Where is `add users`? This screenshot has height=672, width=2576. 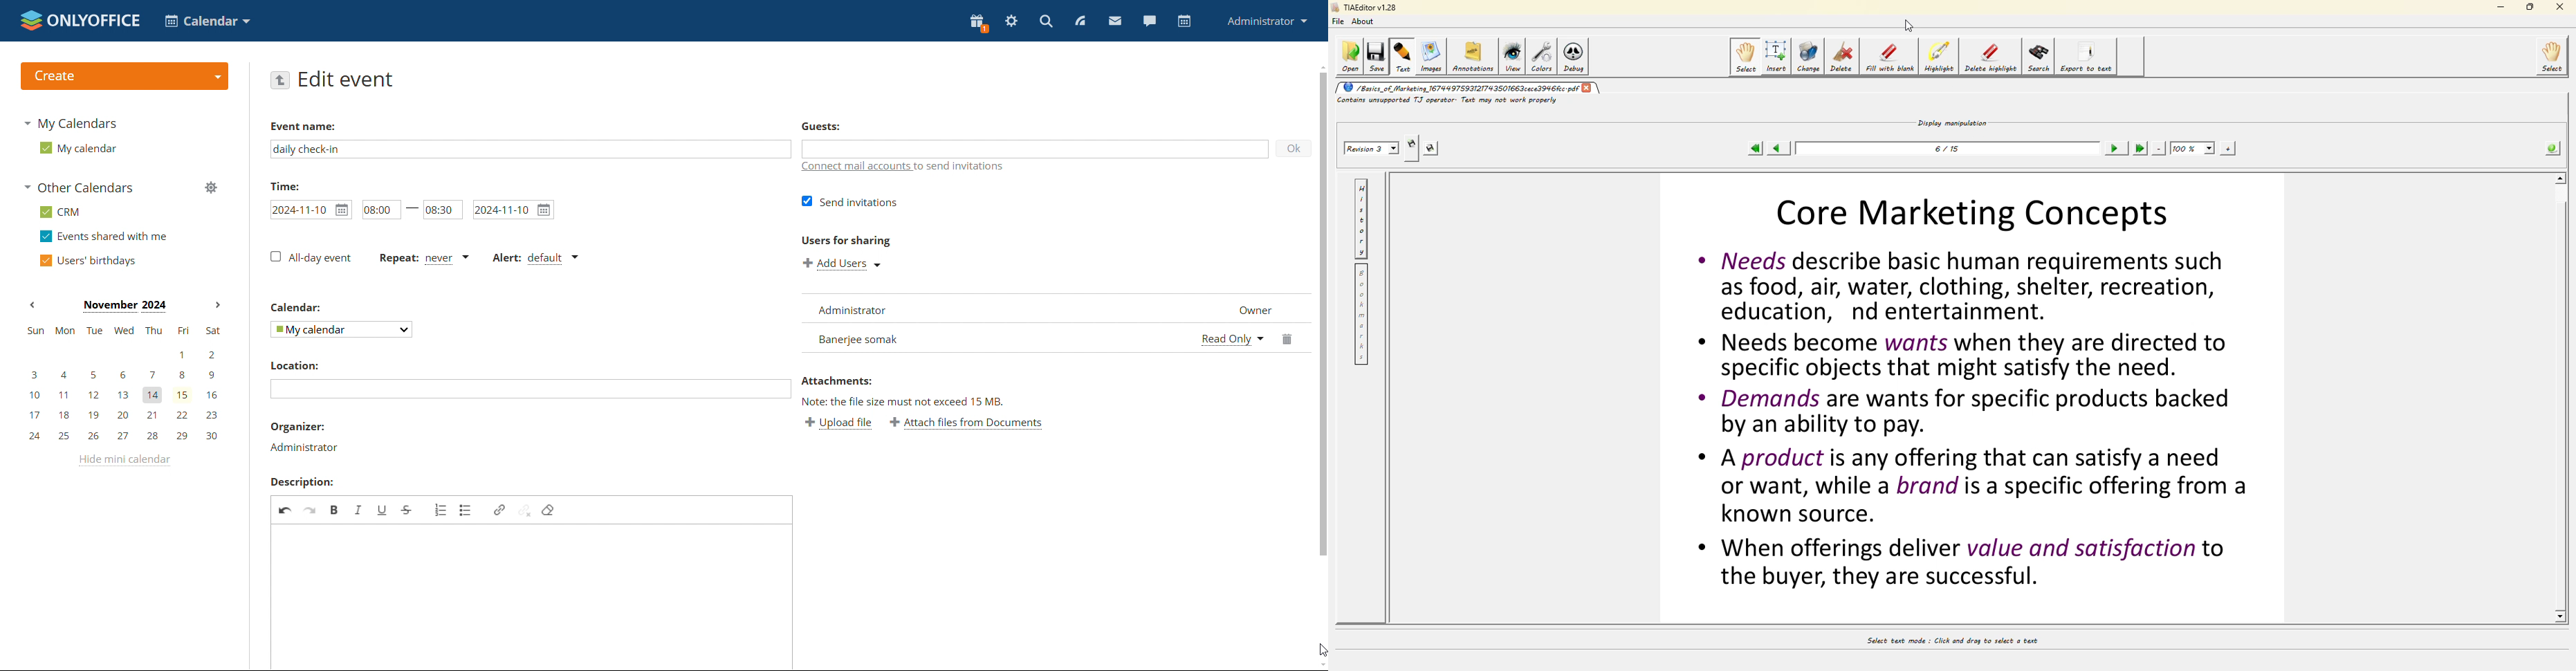
add users is located at coordinates (844, 264).